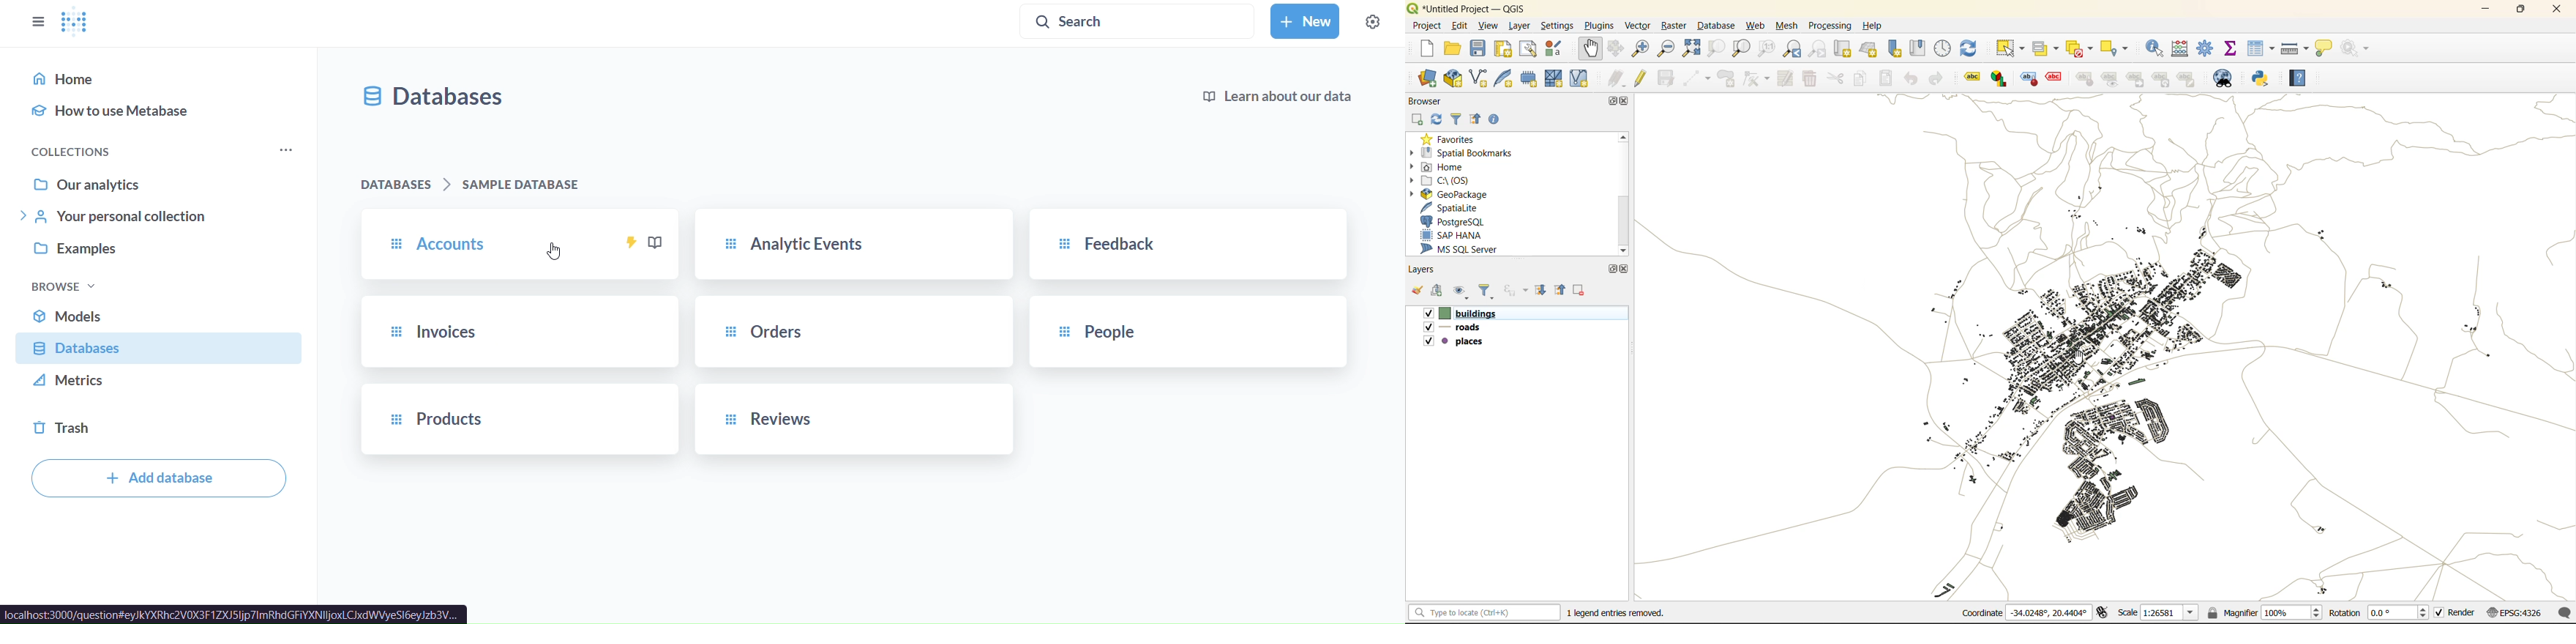 The image size is (2576, 644). I want to click on attributes table, so click(2261, 51).